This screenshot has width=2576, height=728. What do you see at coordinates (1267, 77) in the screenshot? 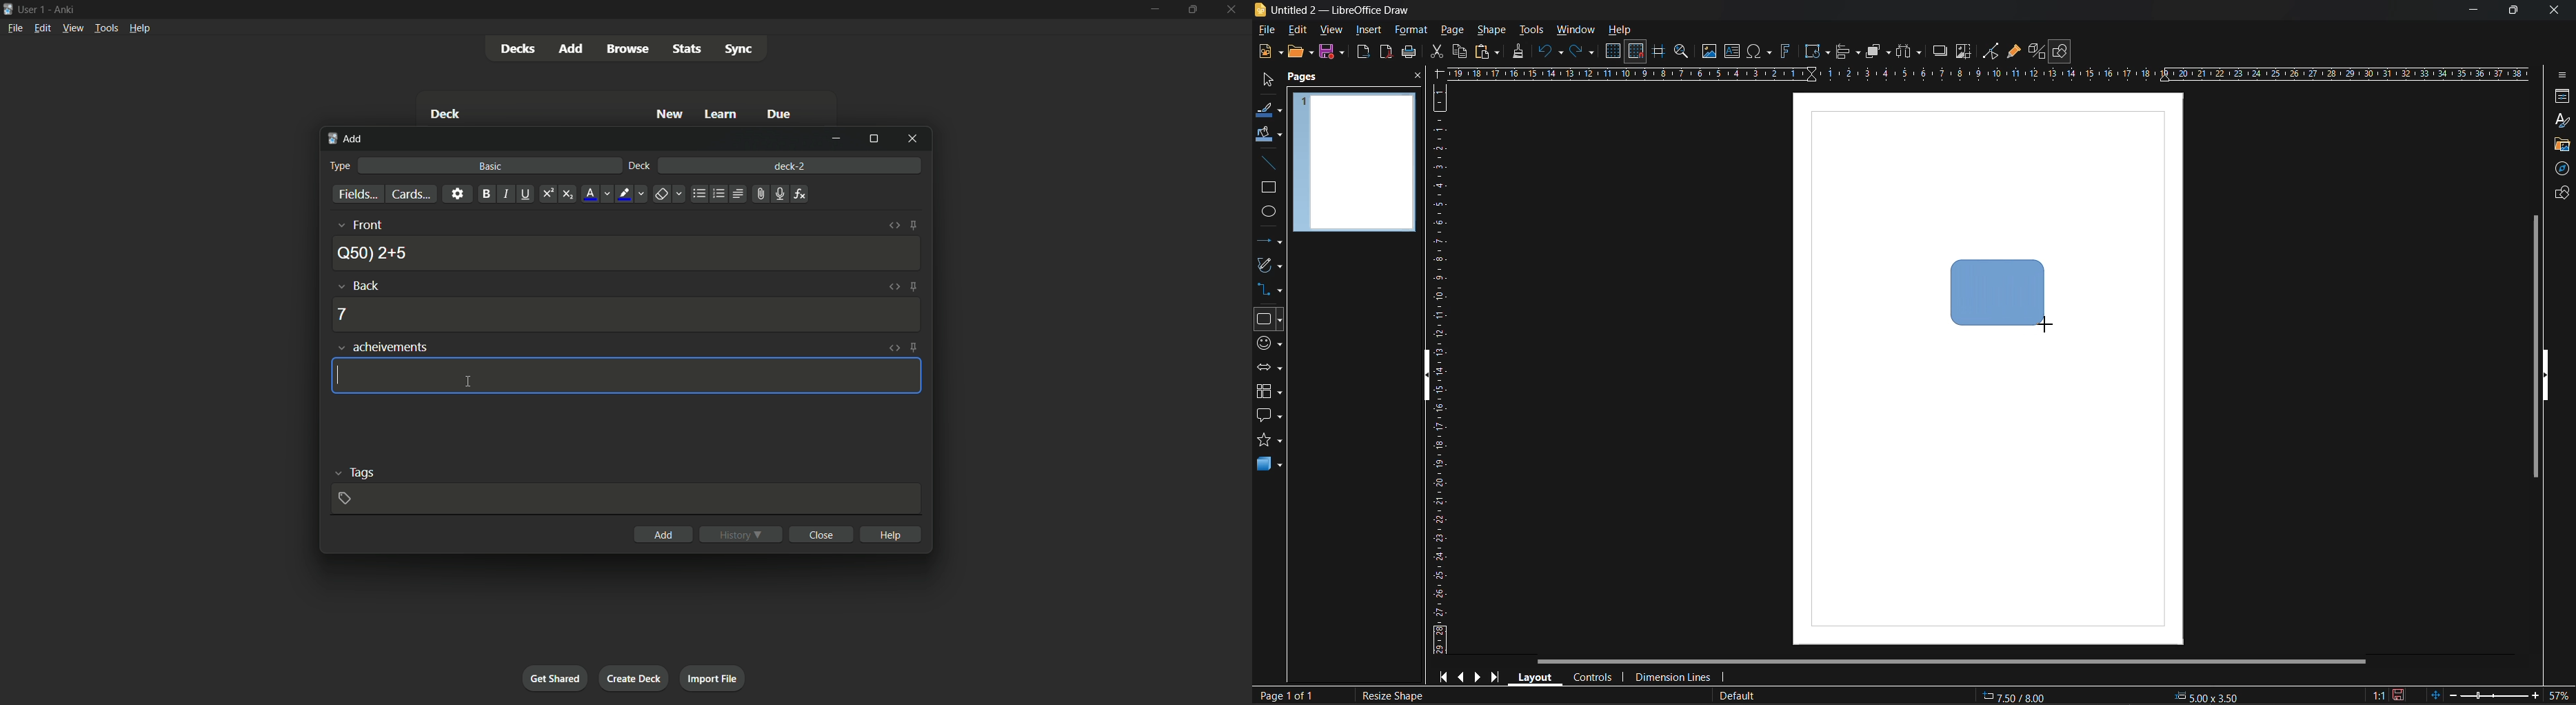
I see `select` at bounding box center [1267, 77].